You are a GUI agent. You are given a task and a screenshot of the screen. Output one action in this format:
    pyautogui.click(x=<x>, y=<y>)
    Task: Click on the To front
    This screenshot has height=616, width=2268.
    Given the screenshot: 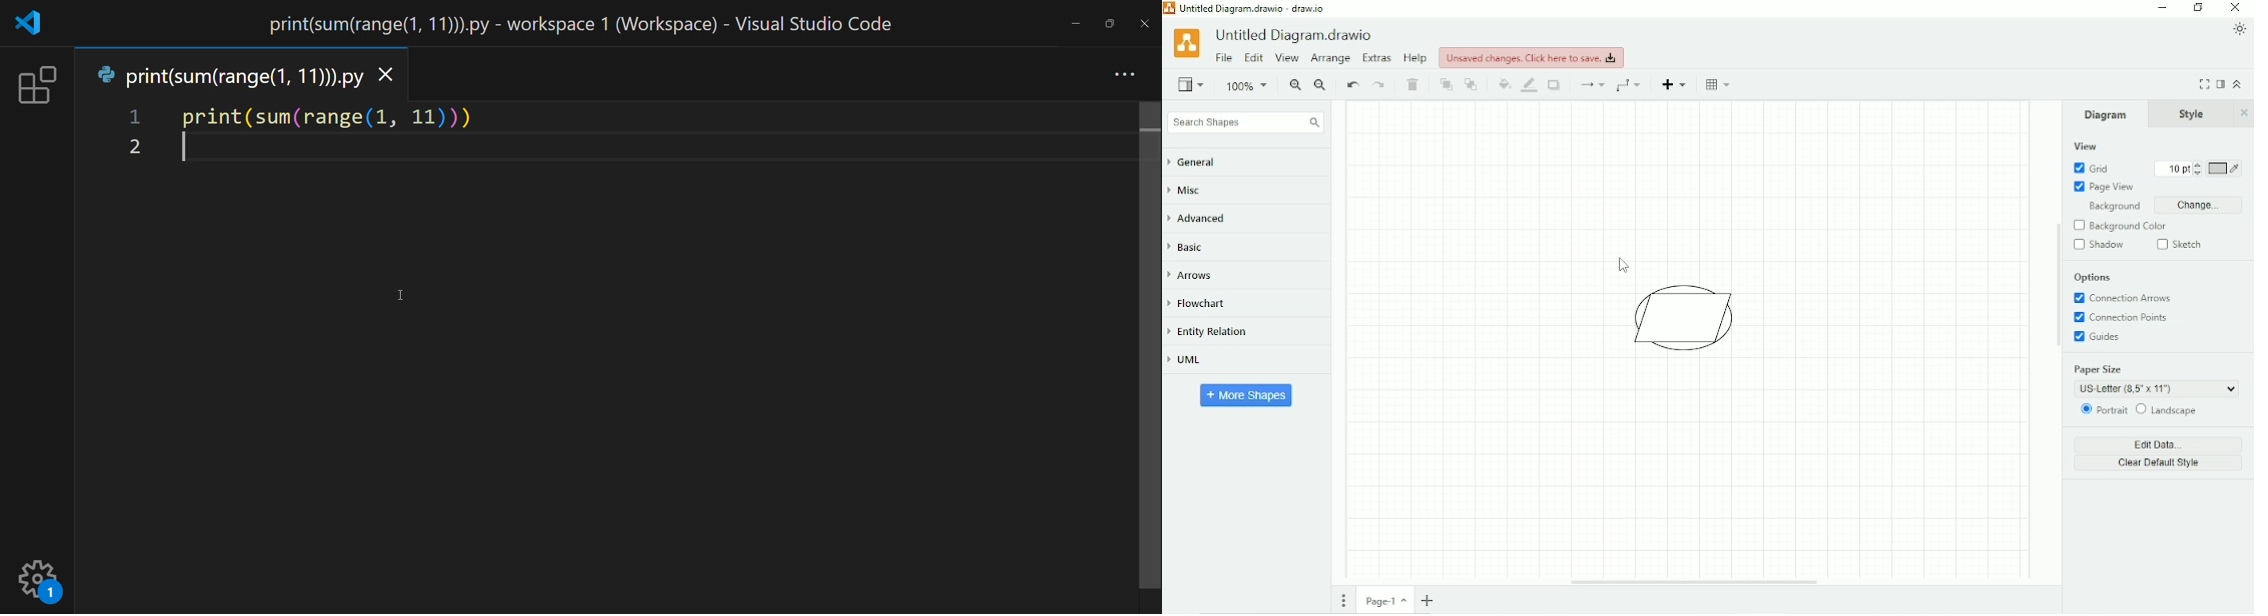 What is the action you would take?
    pyautogui.click(x=1446, y=85)
    